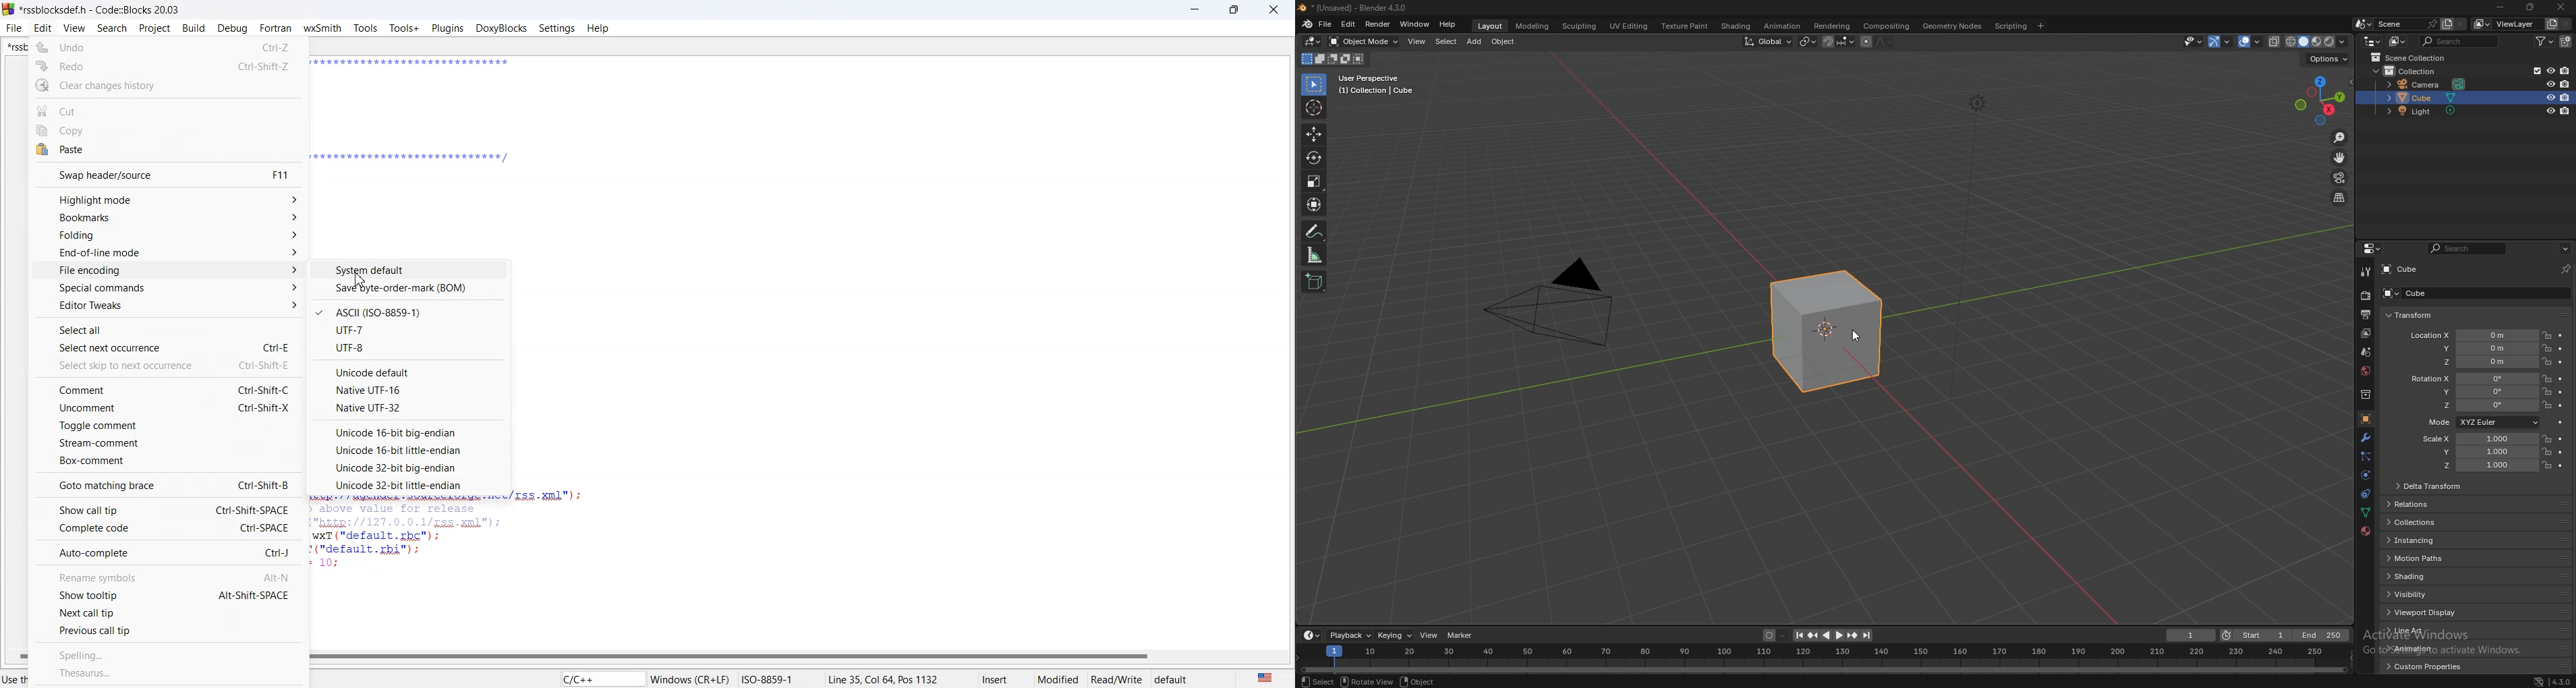 The height and width of the screenshot is (700, 2576). Describe the element at coordinates (170, 199) in the screenshot. I see `Highlight mode` at that location.